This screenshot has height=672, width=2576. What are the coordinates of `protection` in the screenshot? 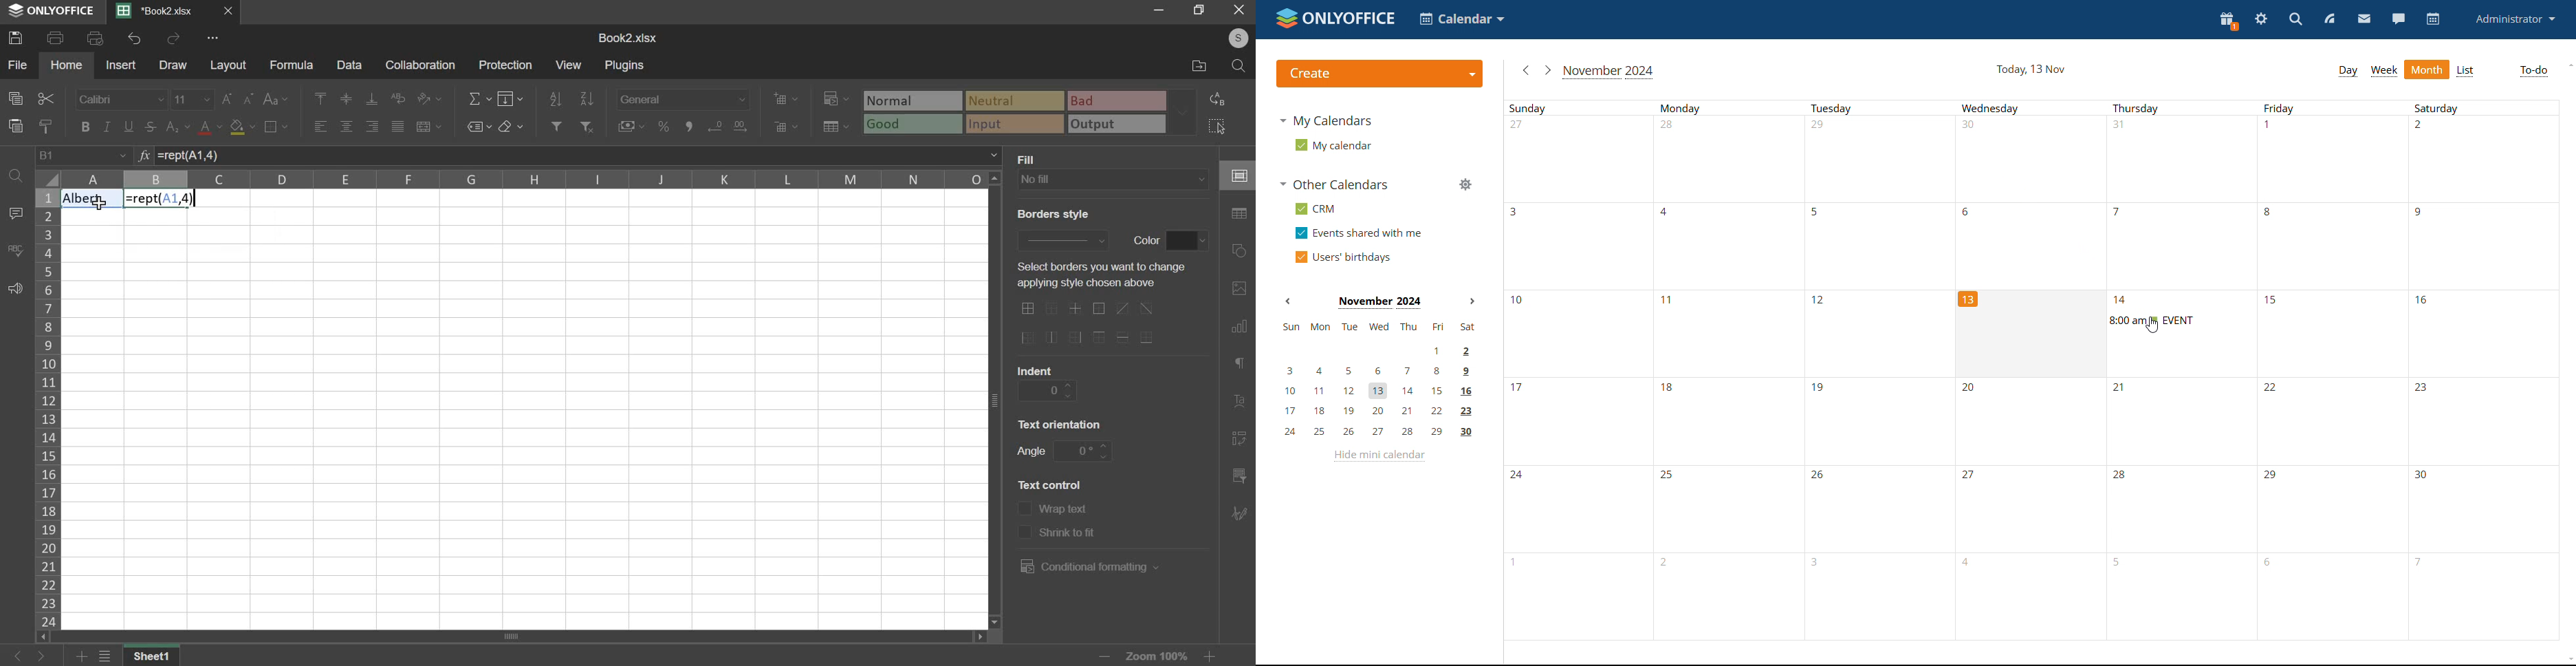 It's located at (506, 64).